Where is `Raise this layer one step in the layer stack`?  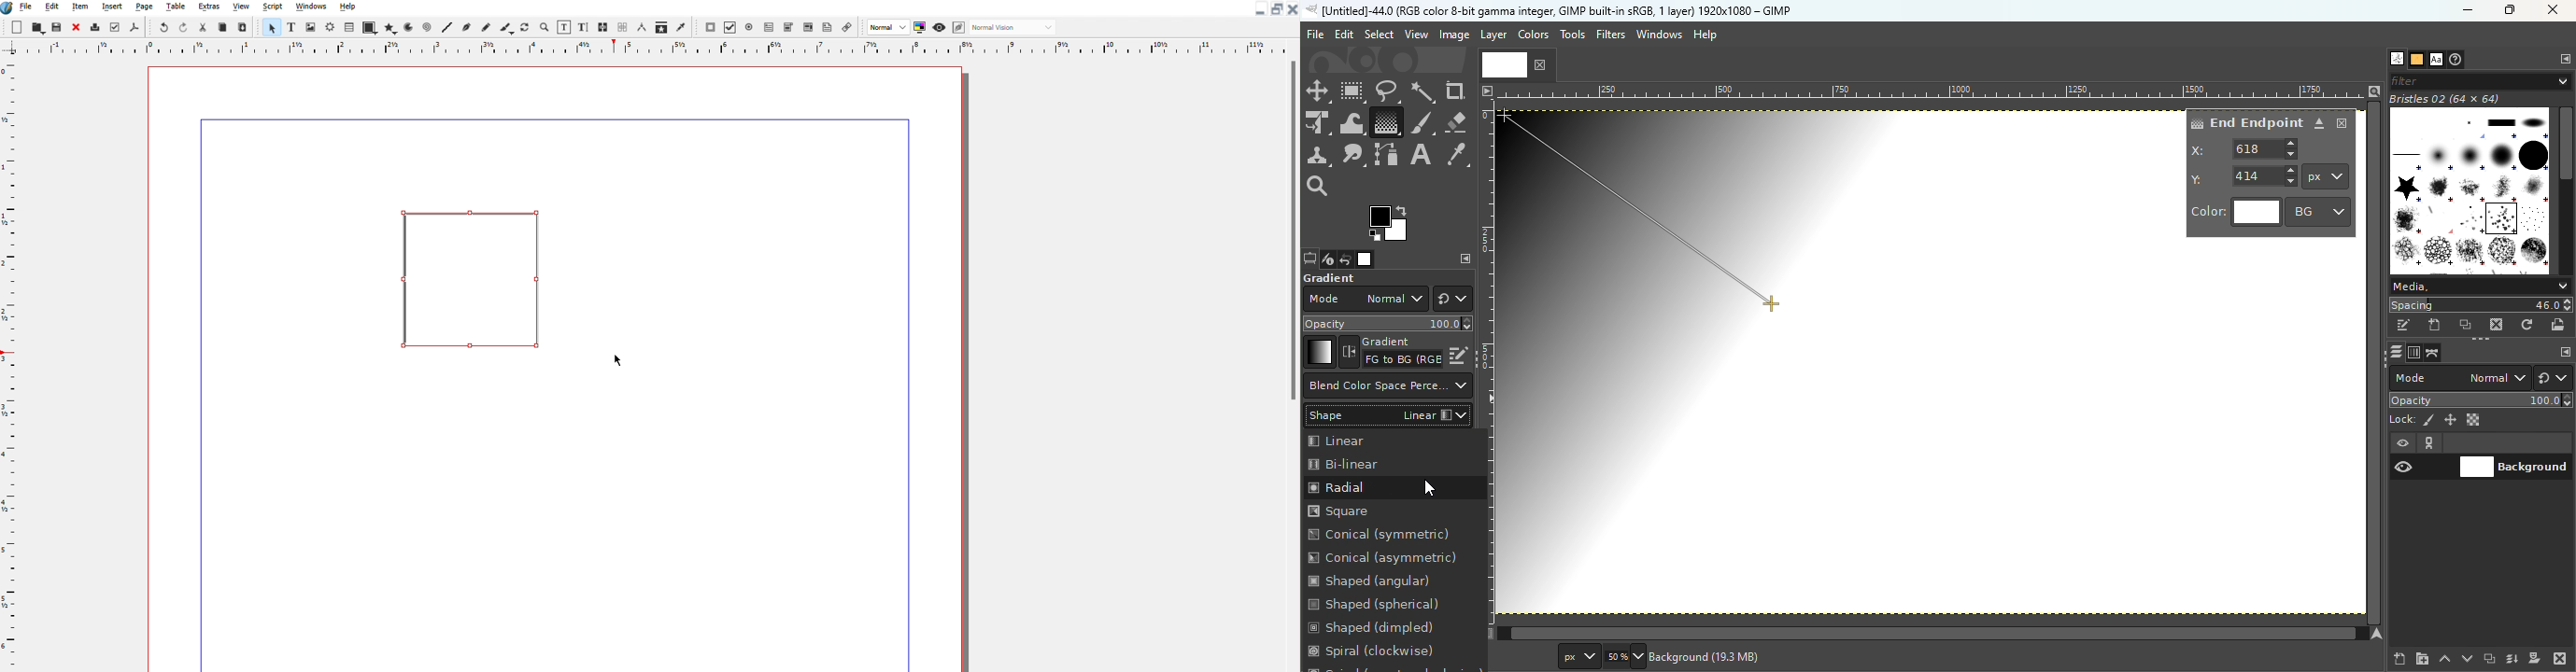 Raise this layer one step in the layer stack is located at coordinates (2445, 659).